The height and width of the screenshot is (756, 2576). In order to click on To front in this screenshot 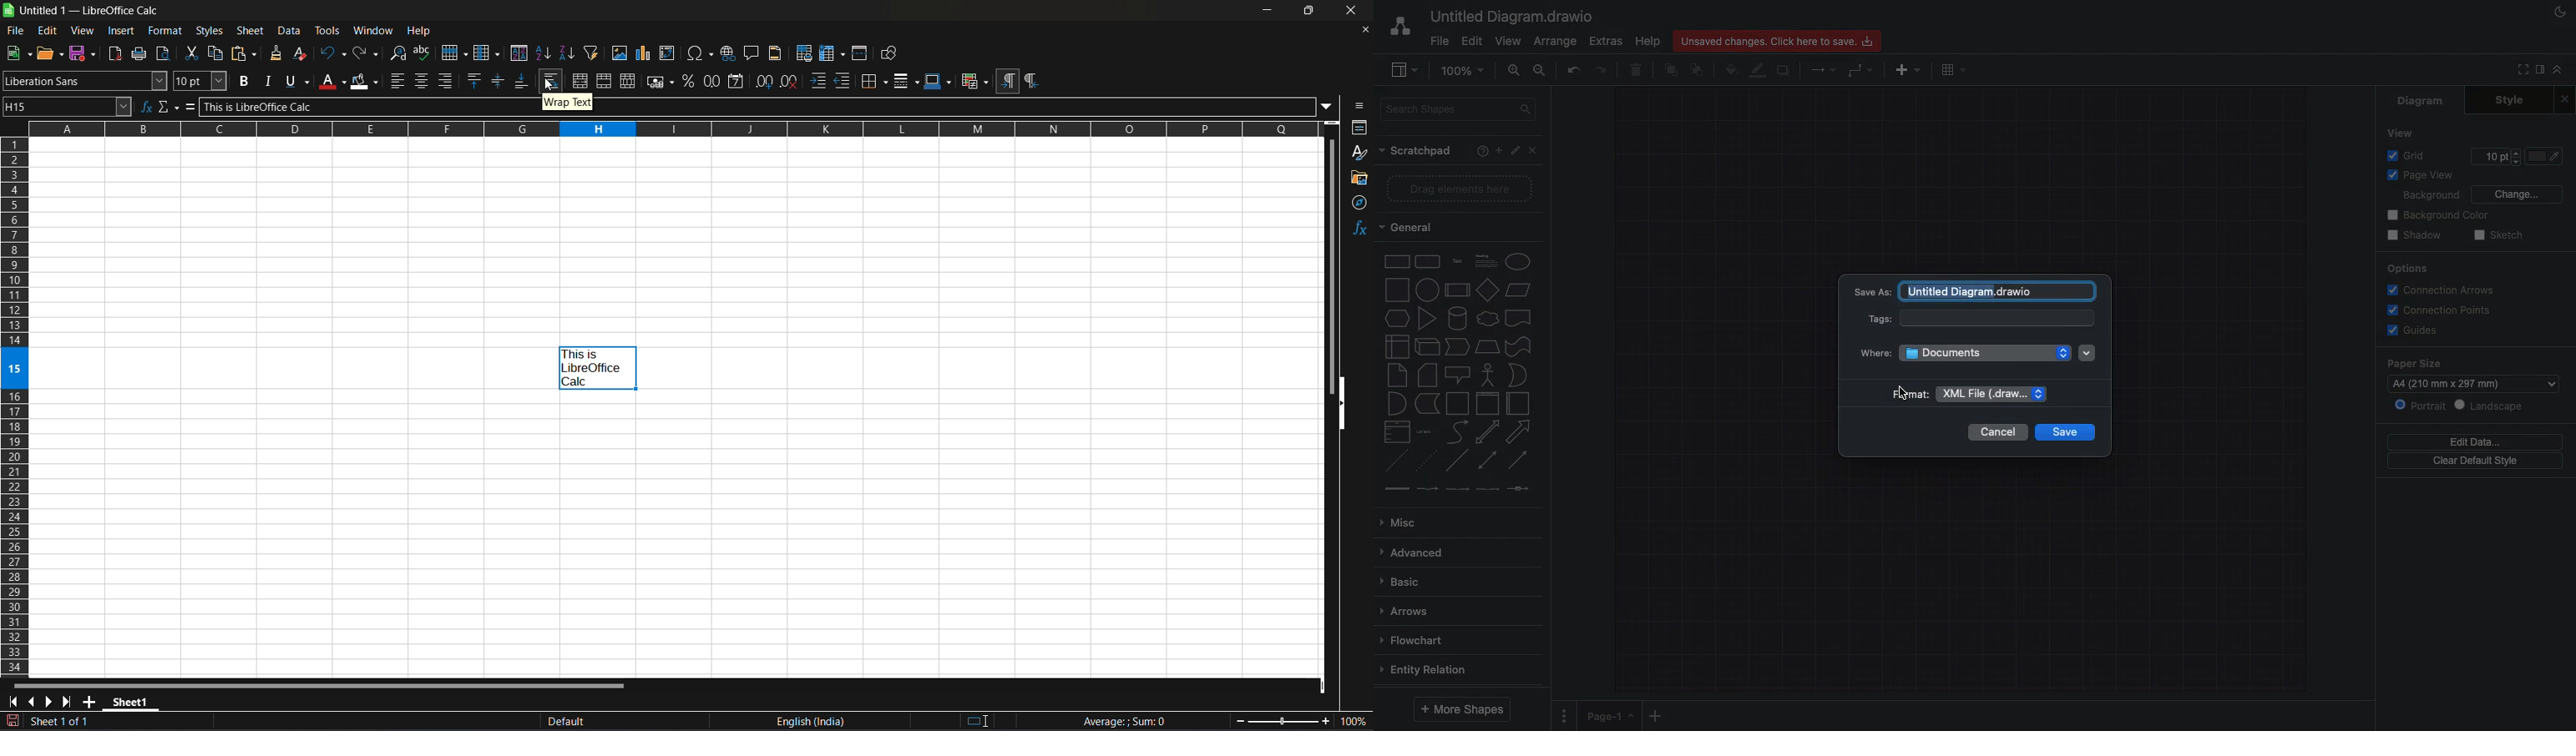, I will do `click(1669, 73)`.